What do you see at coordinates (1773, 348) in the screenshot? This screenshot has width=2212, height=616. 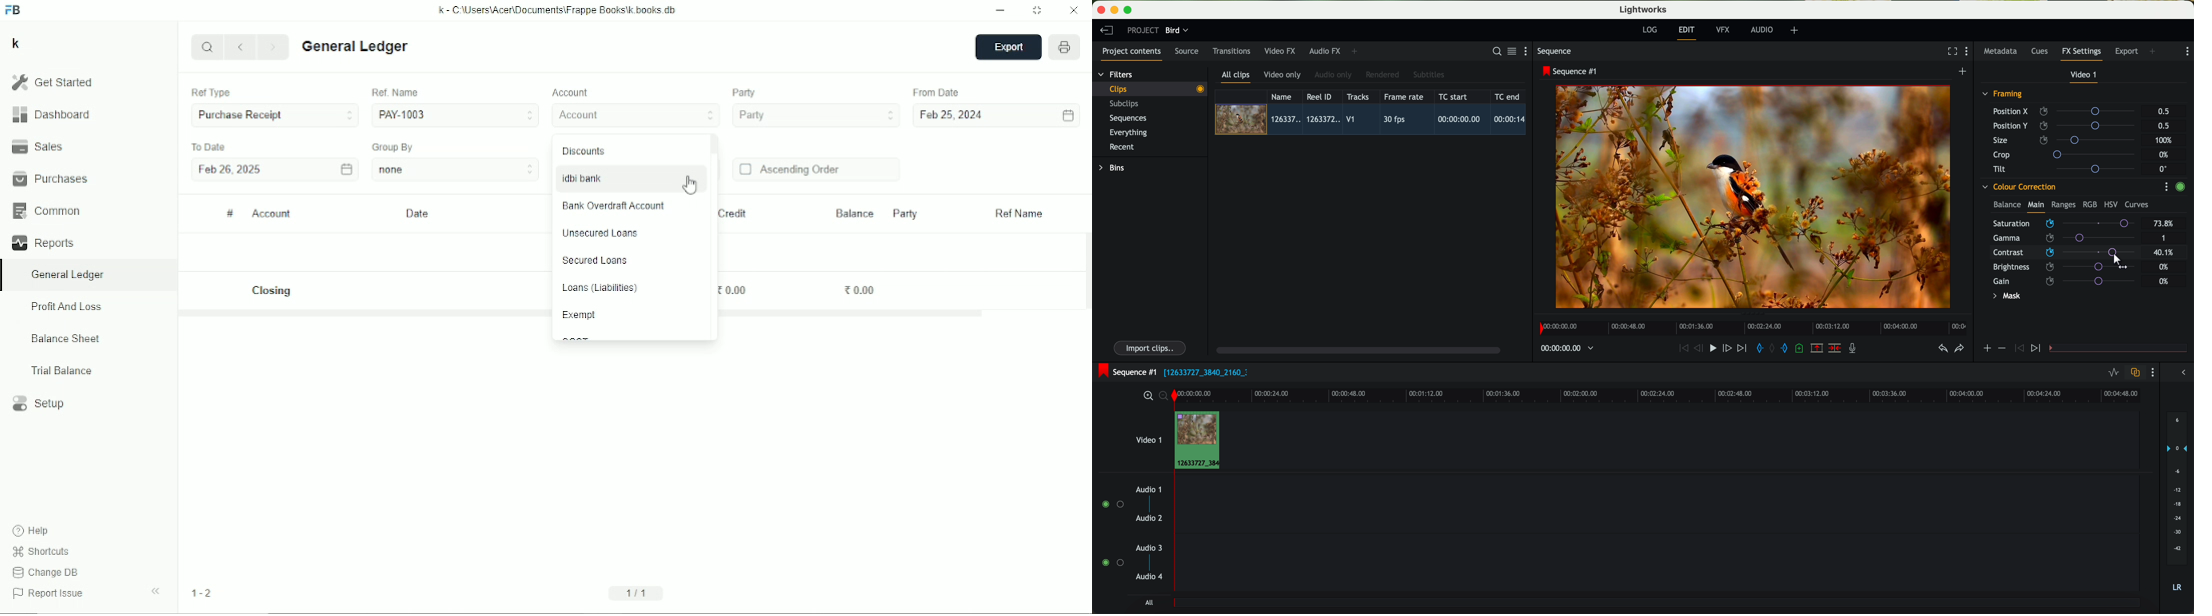 I see `clear marks` at bounding box center [1773, 348].